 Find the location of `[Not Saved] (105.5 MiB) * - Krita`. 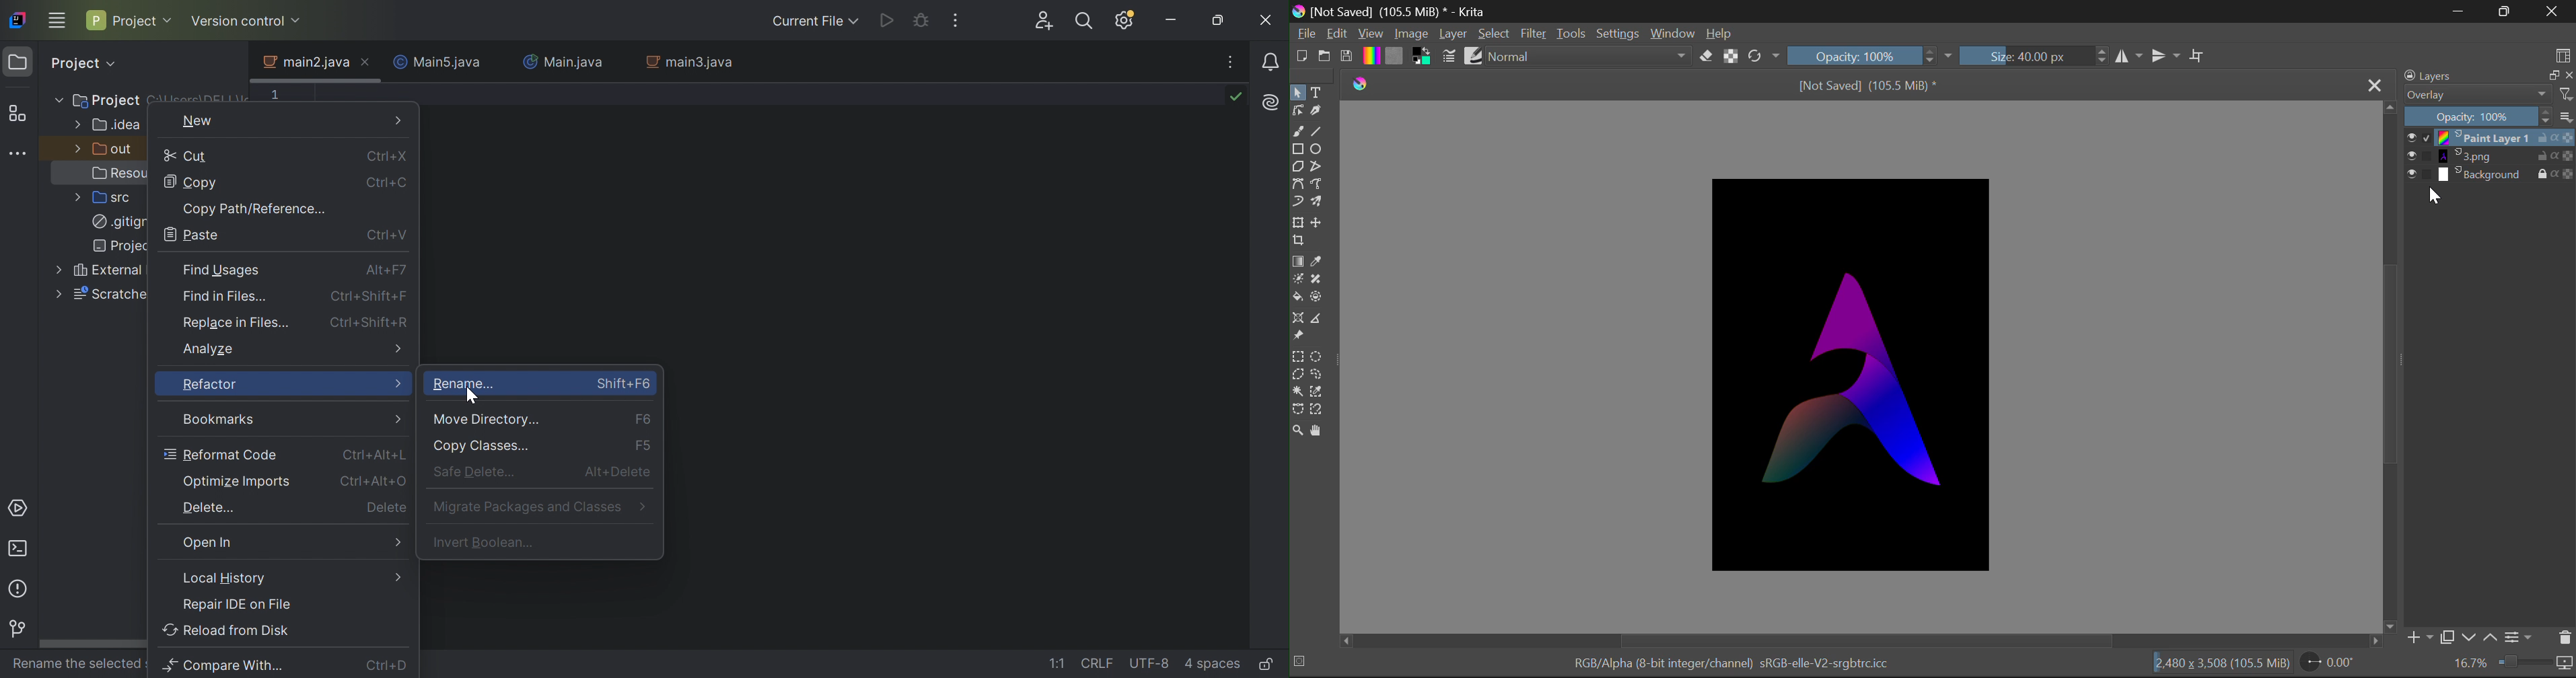

[Not Saved] (105.5 MiB) * - Krita is located at coordinates (1401, 12).